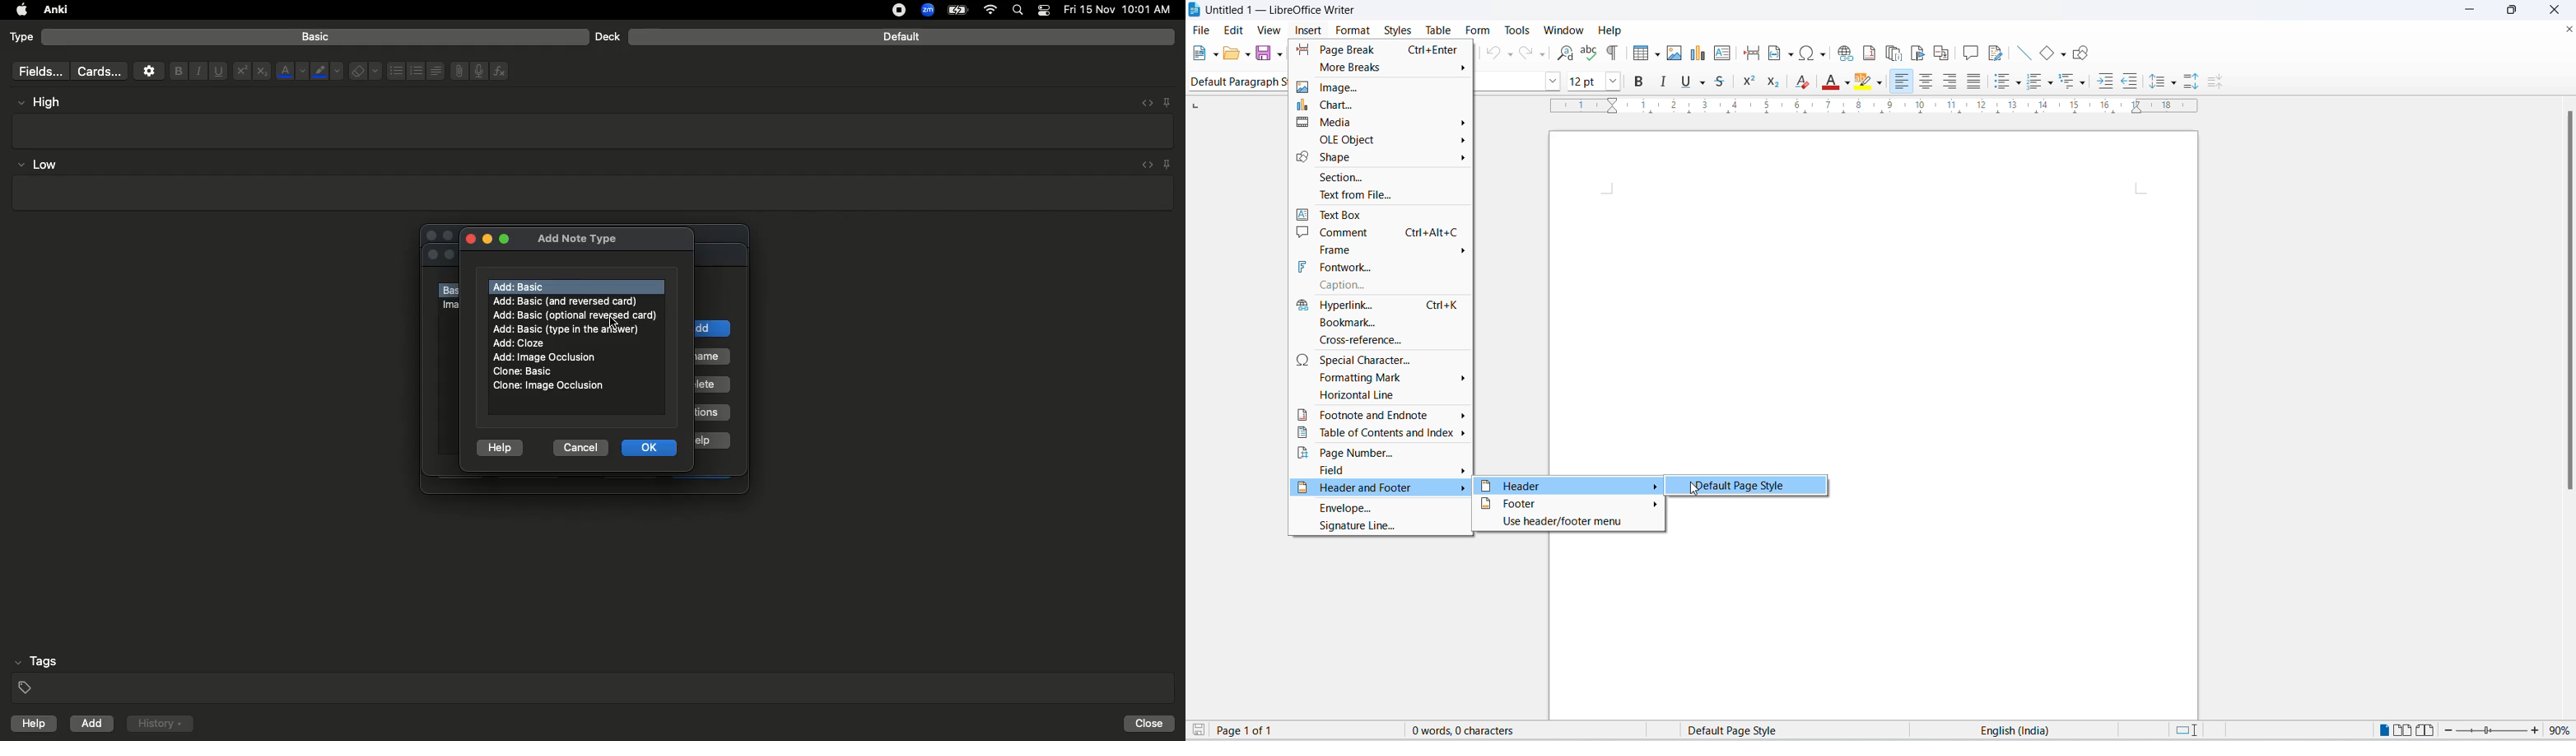 This screenshot has width=2576, height=756. I want to click on Zoom, so click(926, 11).